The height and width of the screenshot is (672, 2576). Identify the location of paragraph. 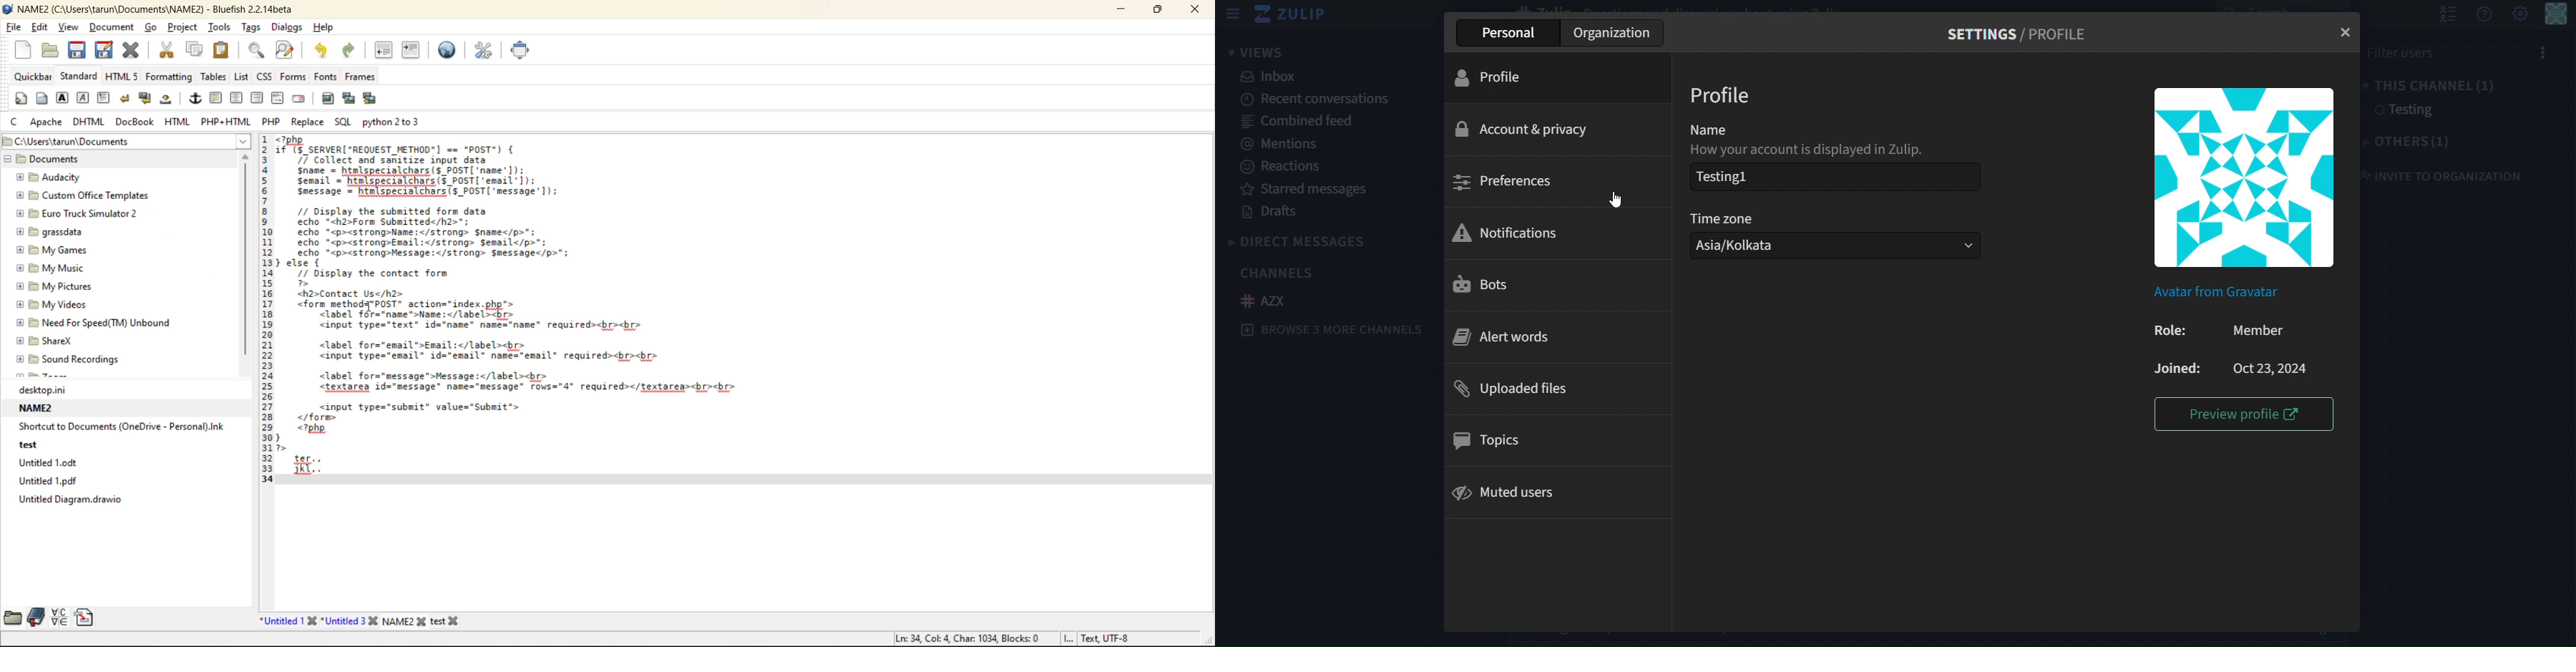
(105, 97).